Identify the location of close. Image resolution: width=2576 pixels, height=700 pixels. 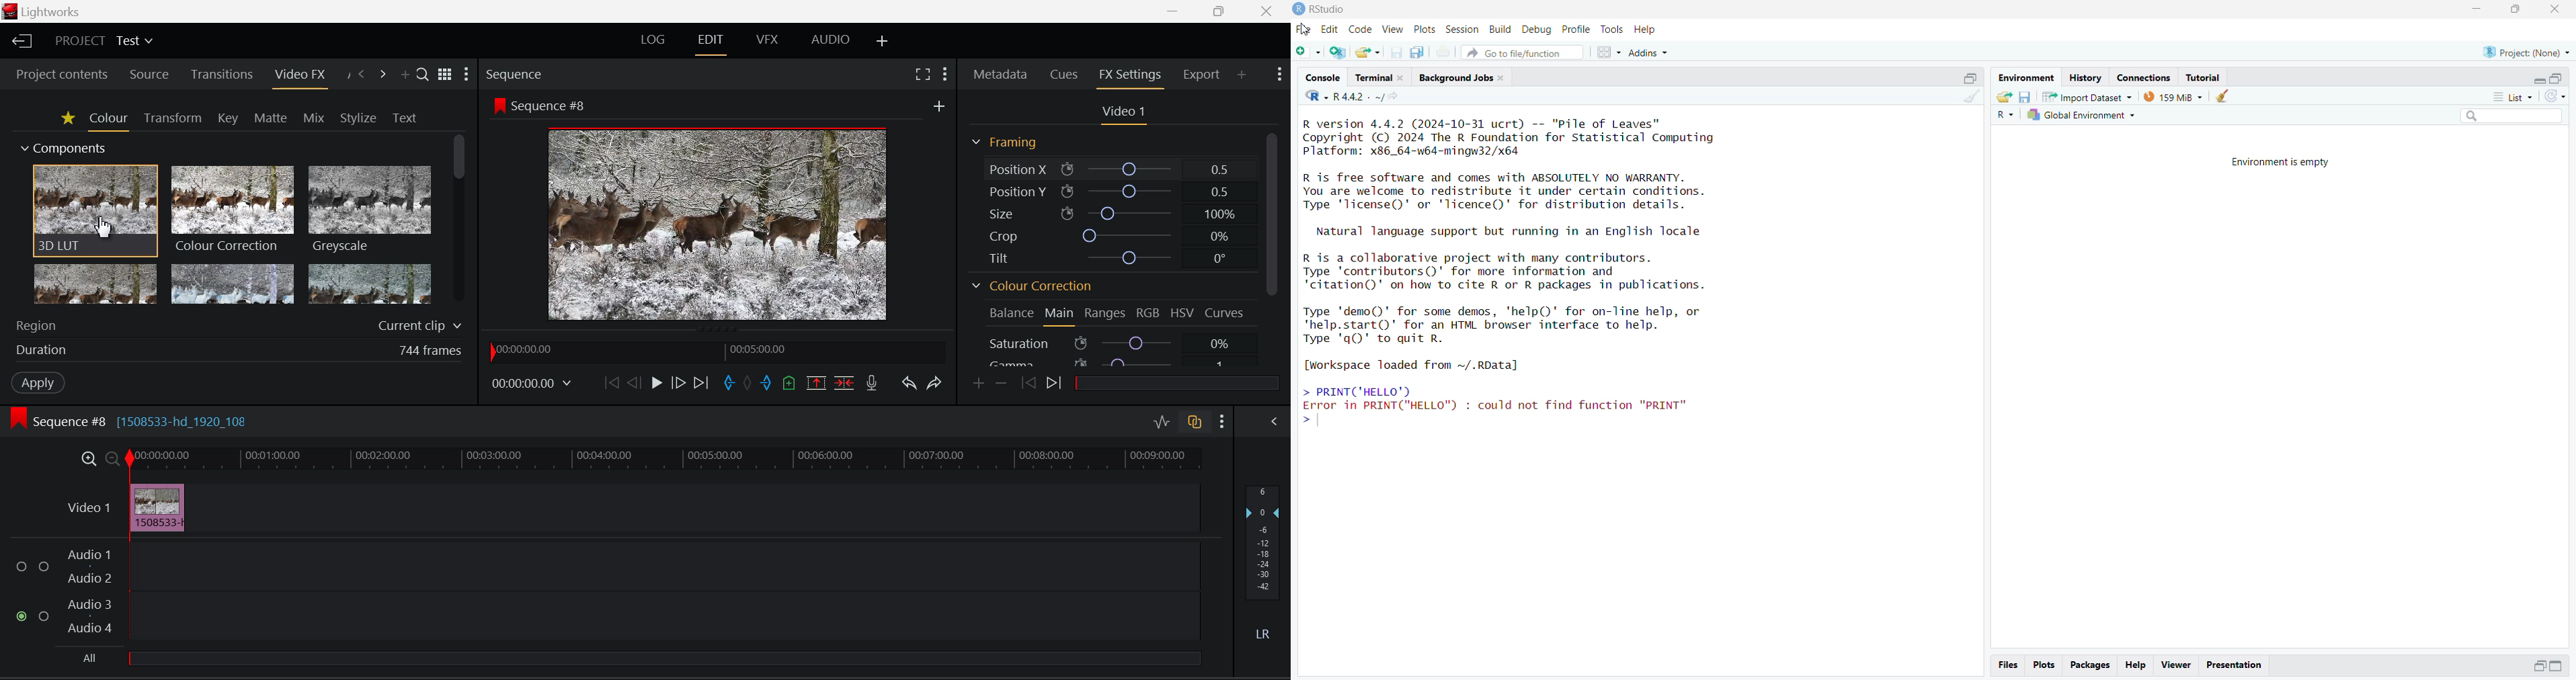
(2553, 9).